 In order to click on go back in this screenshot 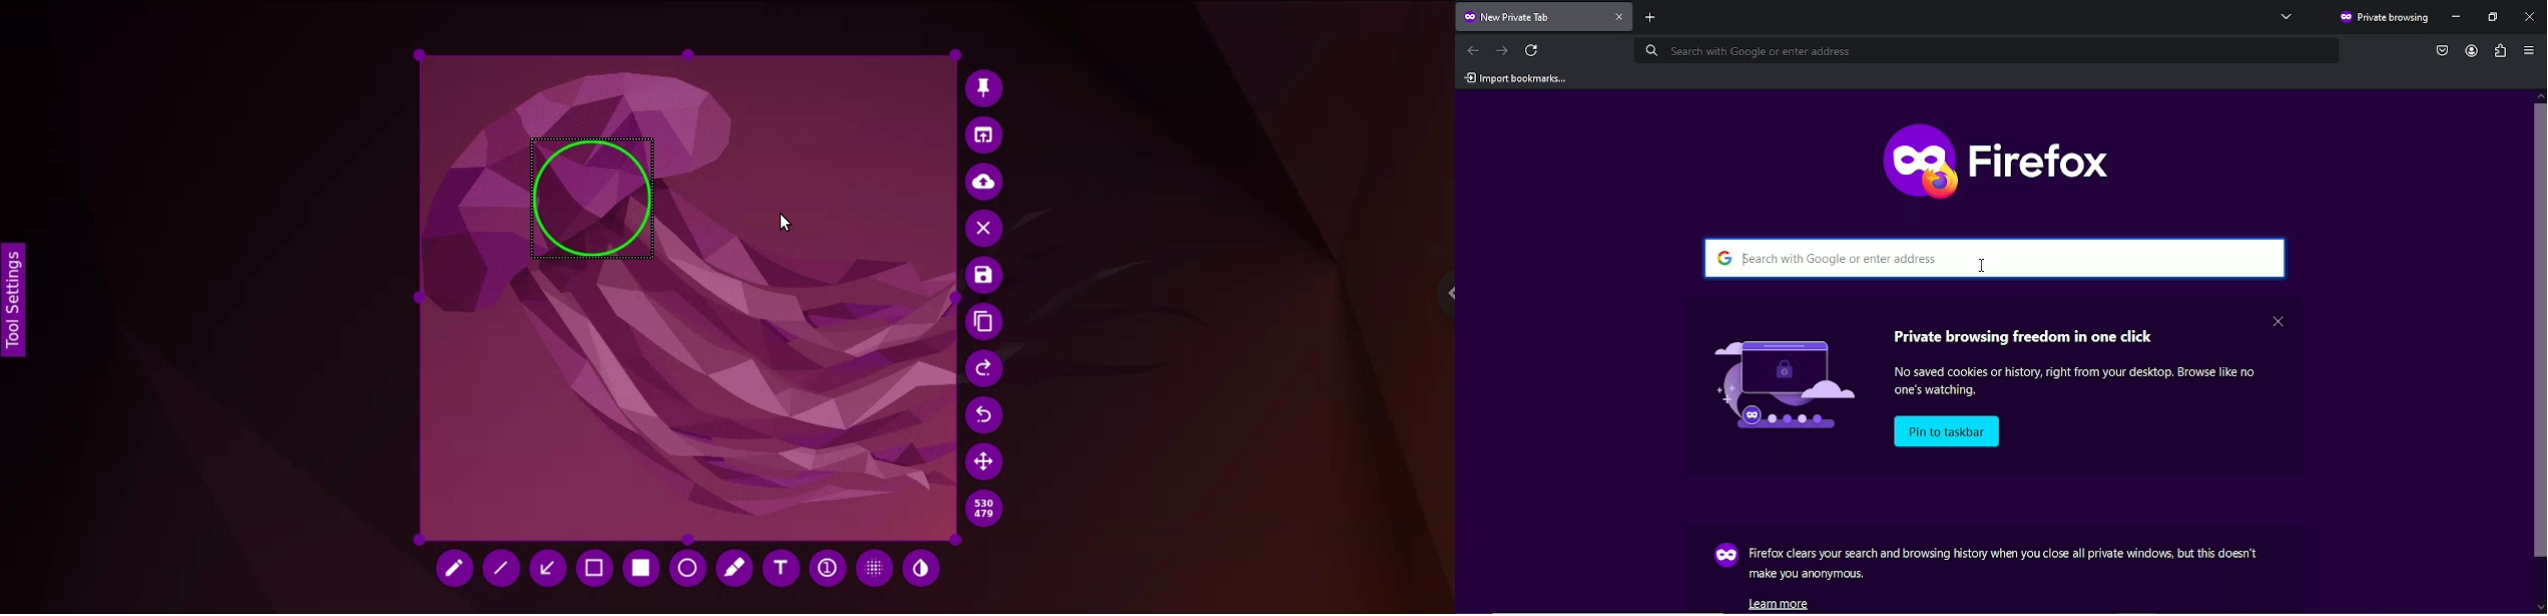, I will do `click(1474, 49)`.